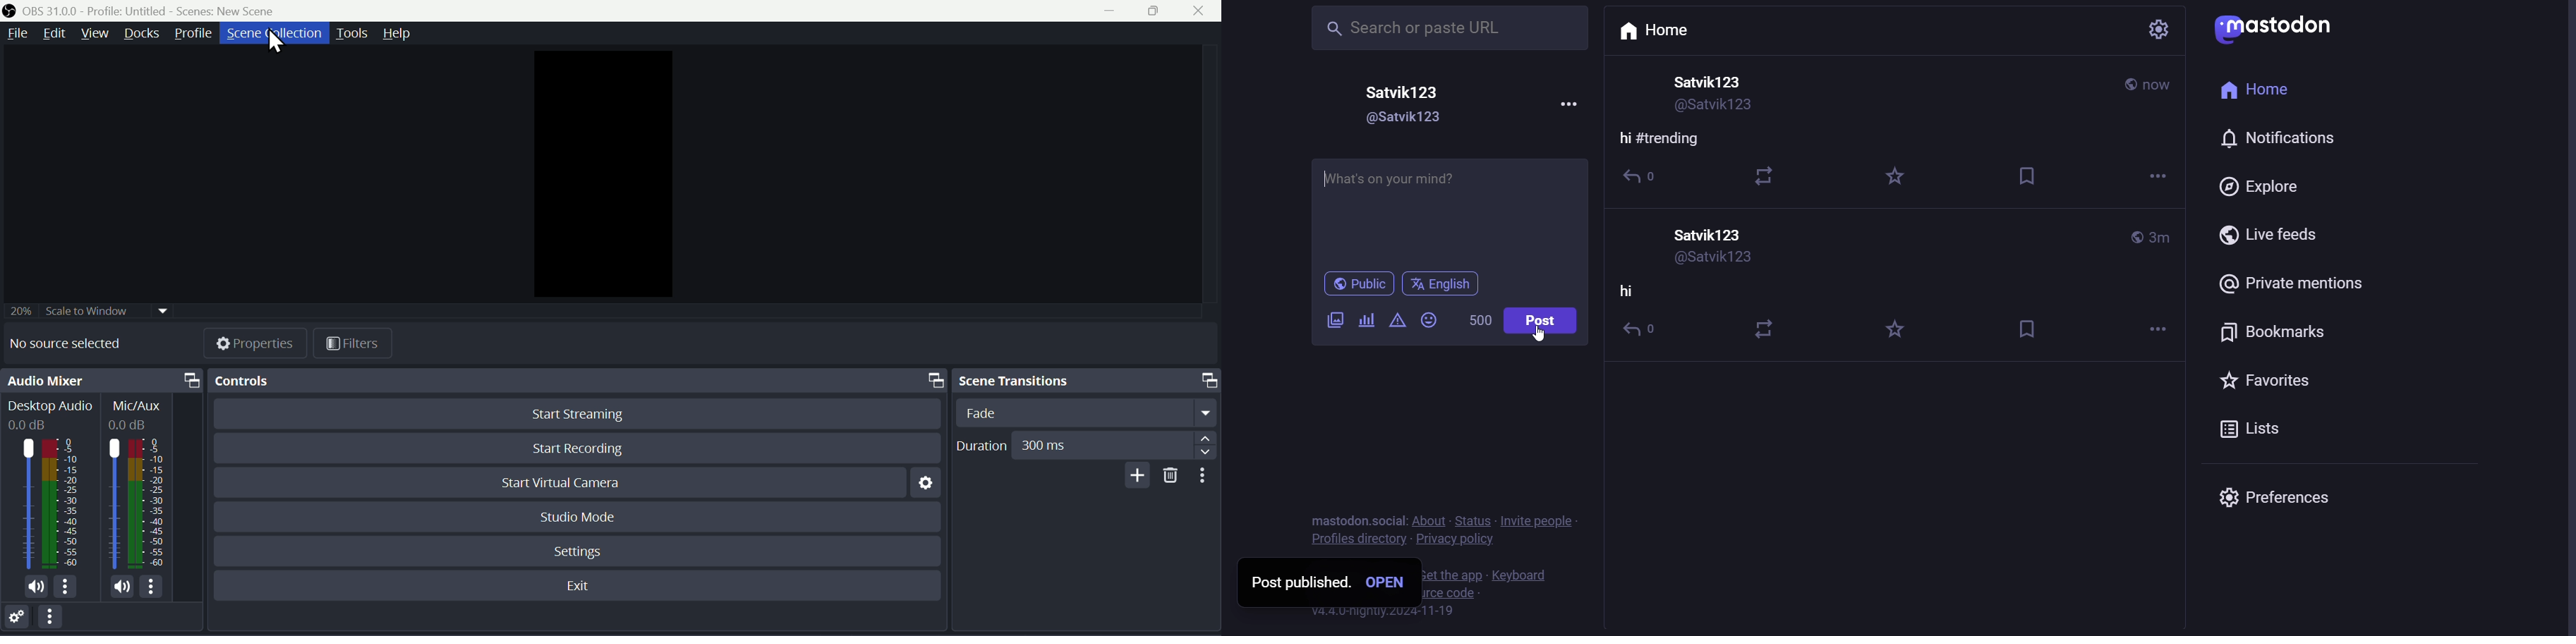 Image resolution: width=2576 pixels, height=644 pixels. Describe the element at coordinates (96, 32) in the screenshot. I see `view` at that location.